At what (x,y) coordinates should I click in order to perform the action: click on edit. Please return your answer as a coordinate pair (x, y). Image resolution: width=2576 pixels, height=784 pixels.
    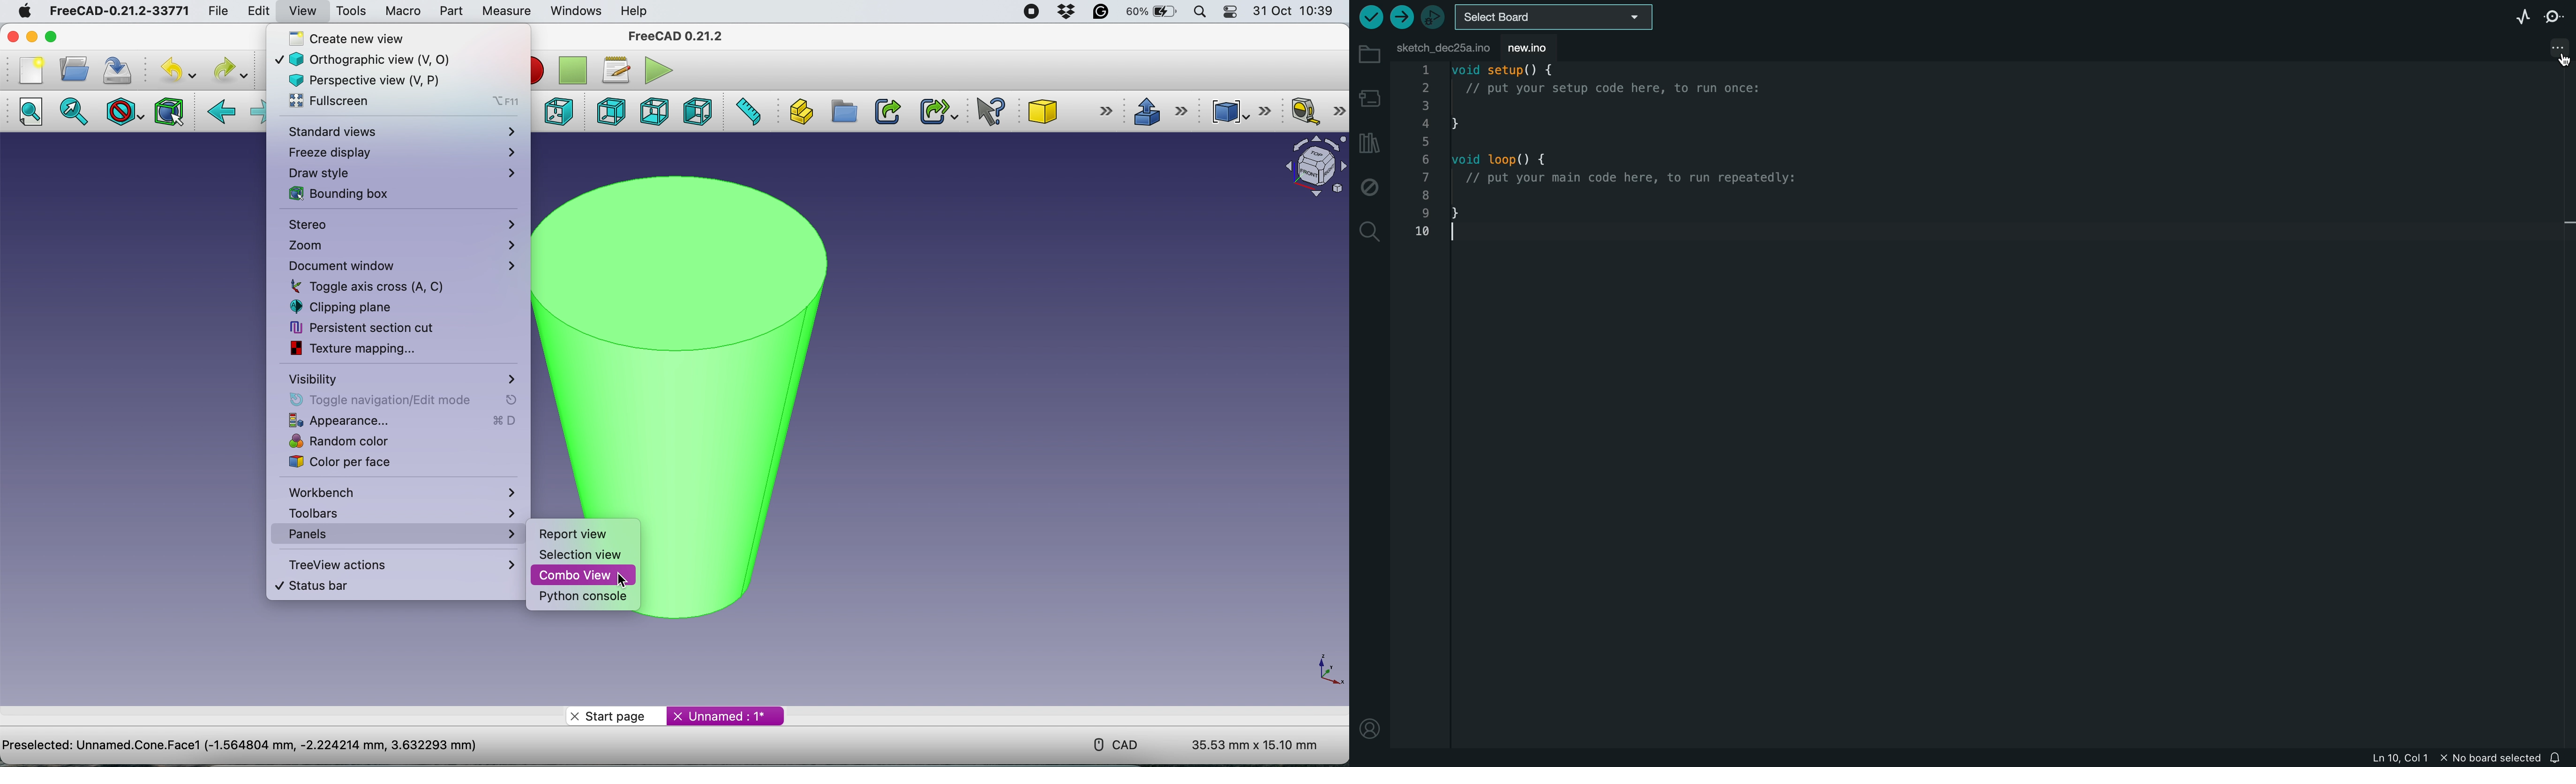
    Looking at the image, I should click on (256, 13).